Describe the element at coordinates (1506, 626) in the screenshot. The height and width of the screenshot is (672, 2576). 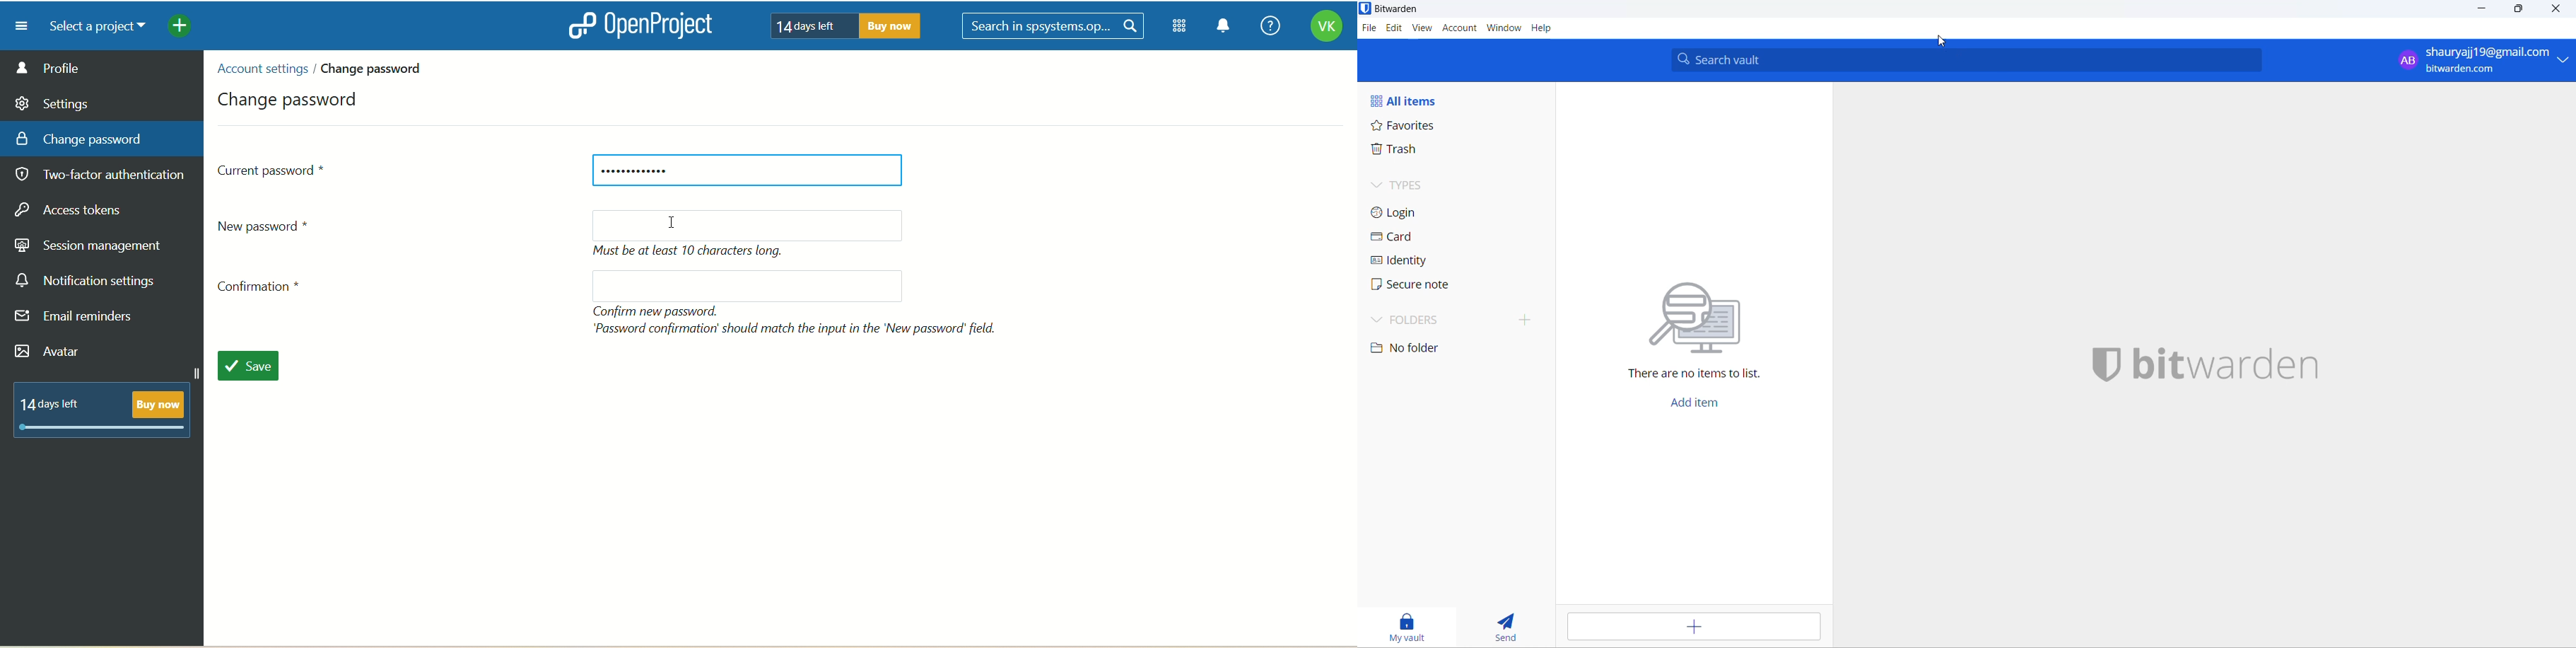
I see `send ` at that location.